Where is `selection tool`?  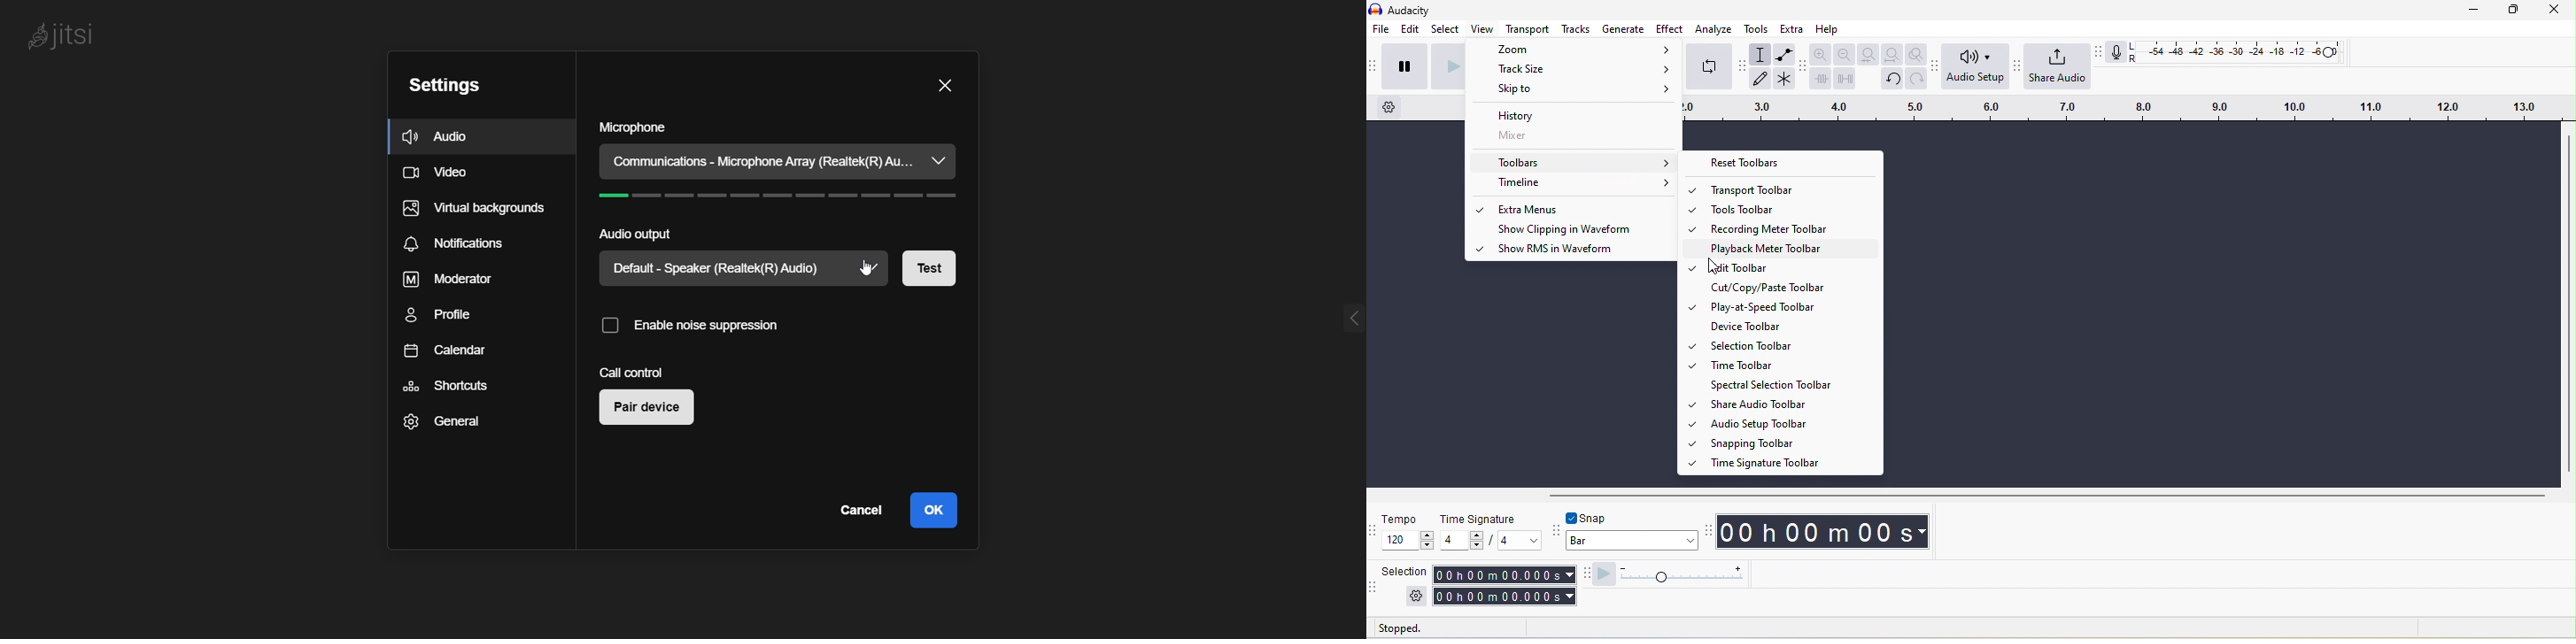
selection tool is located at coordinates (1760, 54).